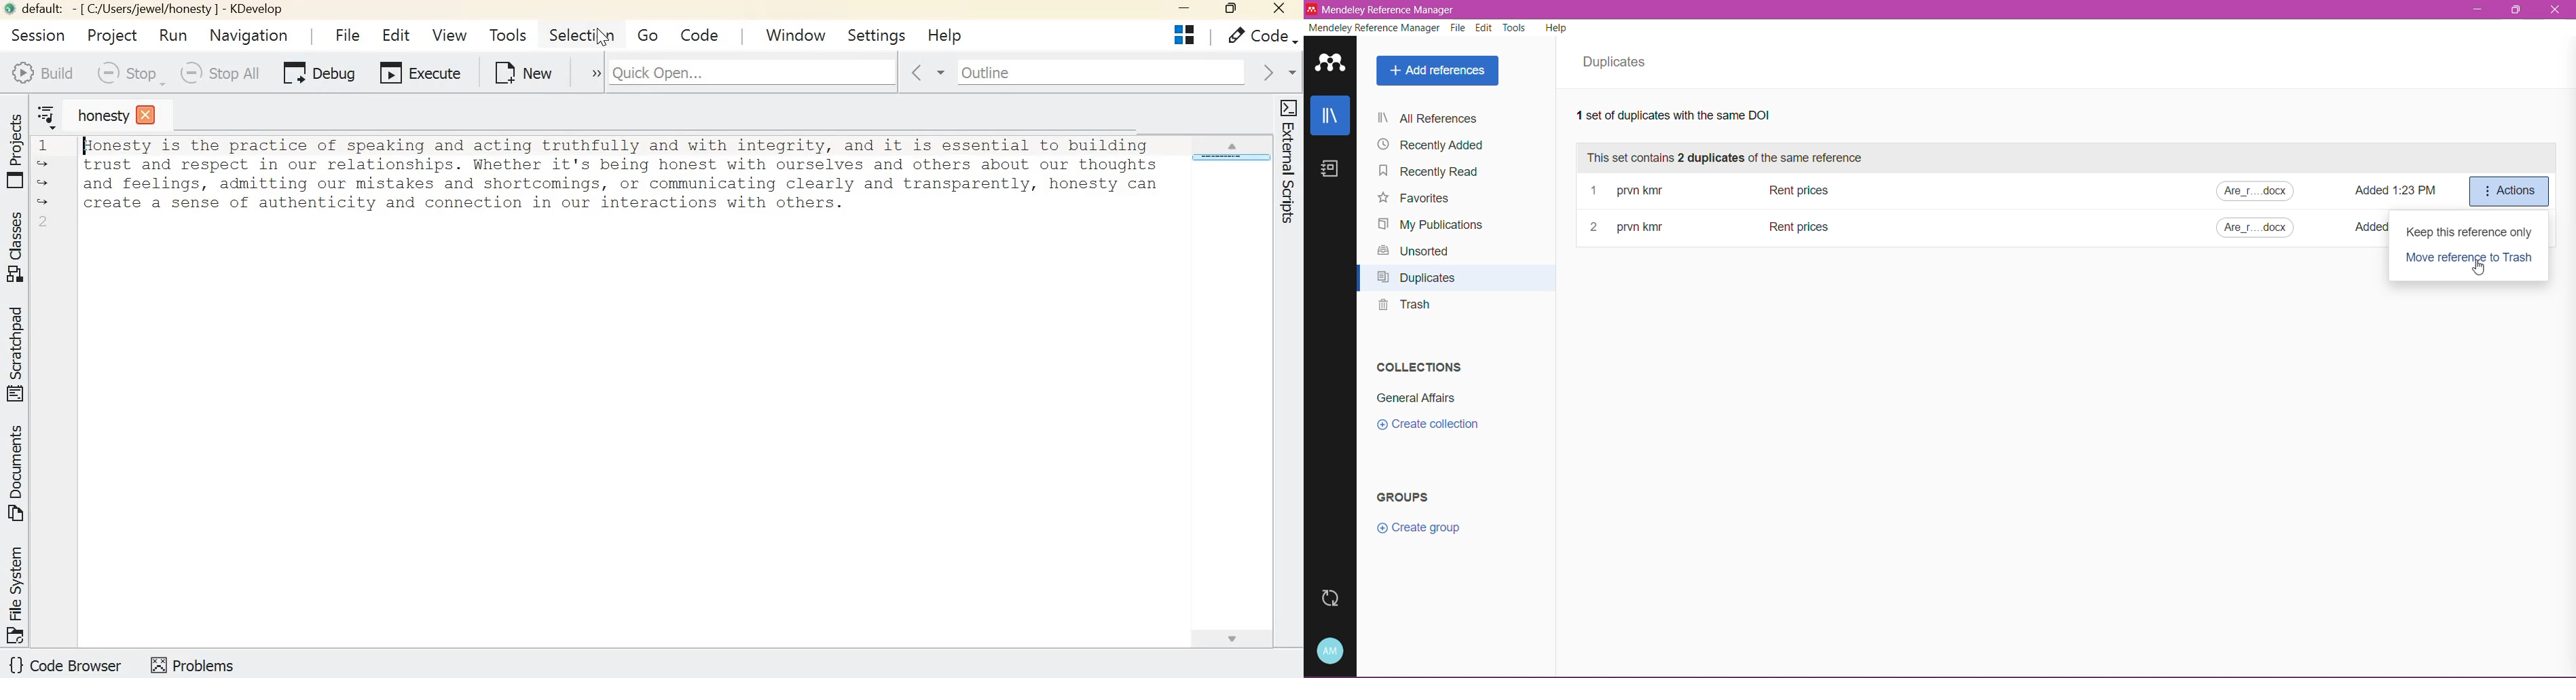 The image size is (2576, 700). I want to click on Move reference to Trash, so click(2471, 259).